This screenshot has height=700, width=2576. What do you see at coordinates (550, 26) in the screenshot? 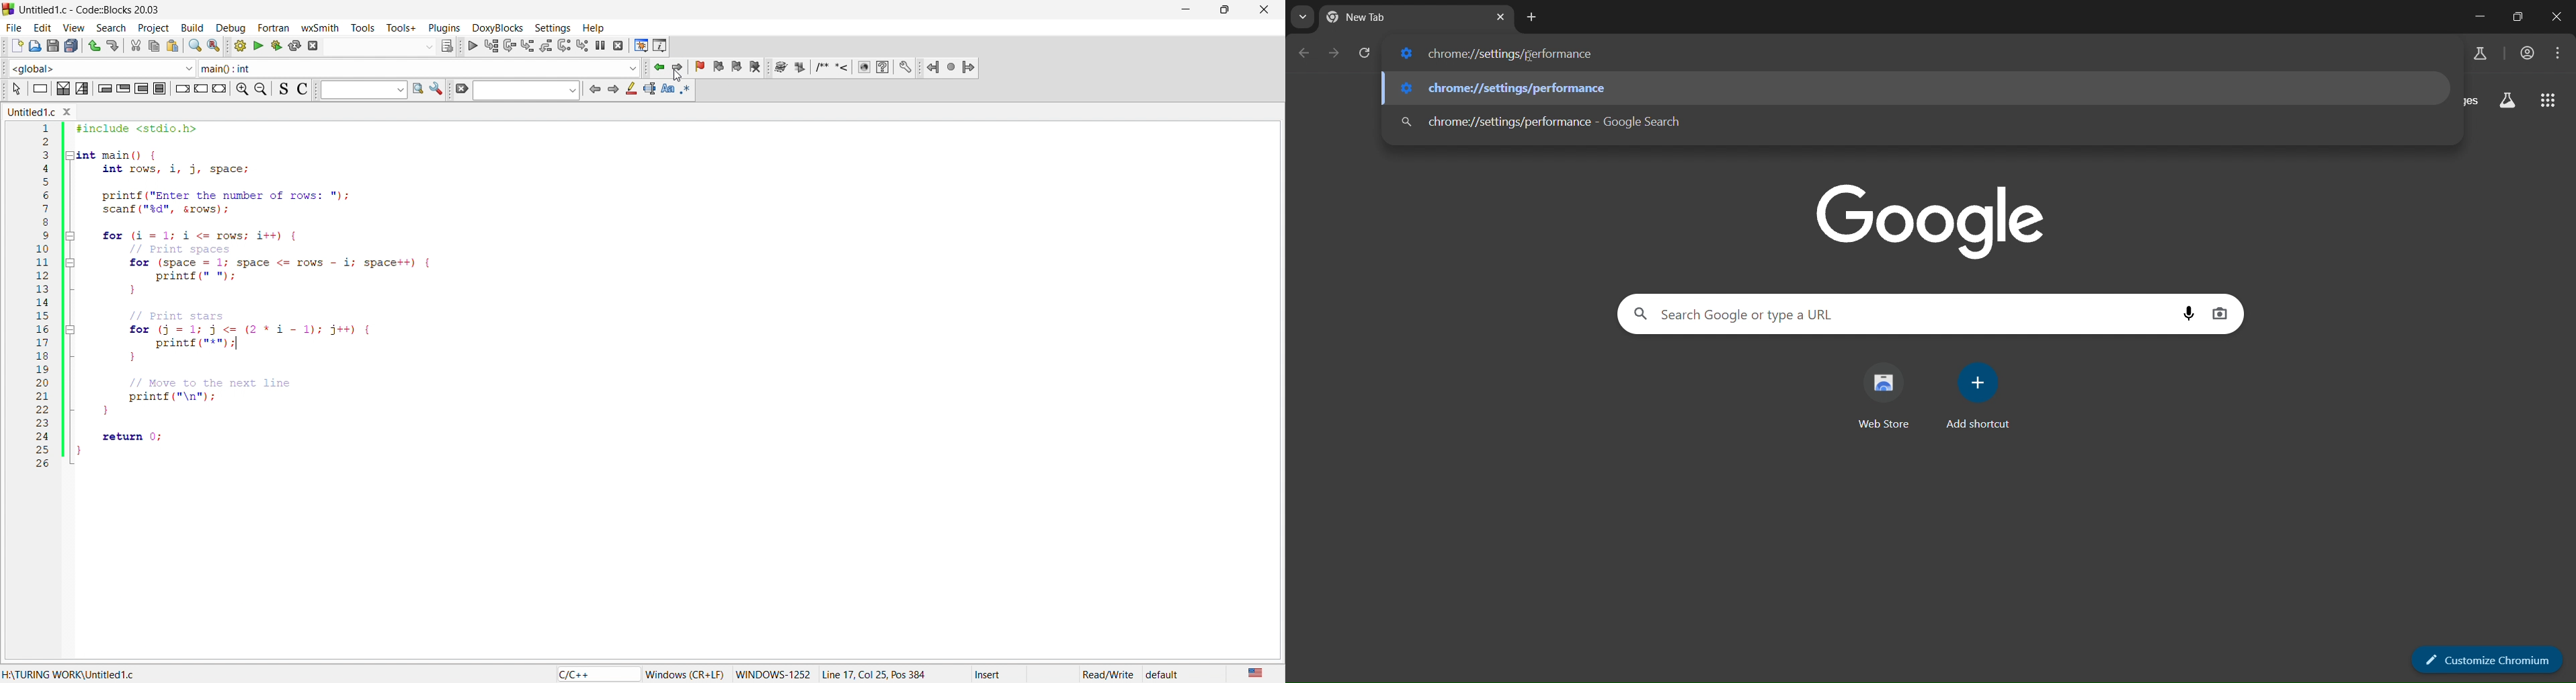
I see `settings` at bounding box center [550, 26].